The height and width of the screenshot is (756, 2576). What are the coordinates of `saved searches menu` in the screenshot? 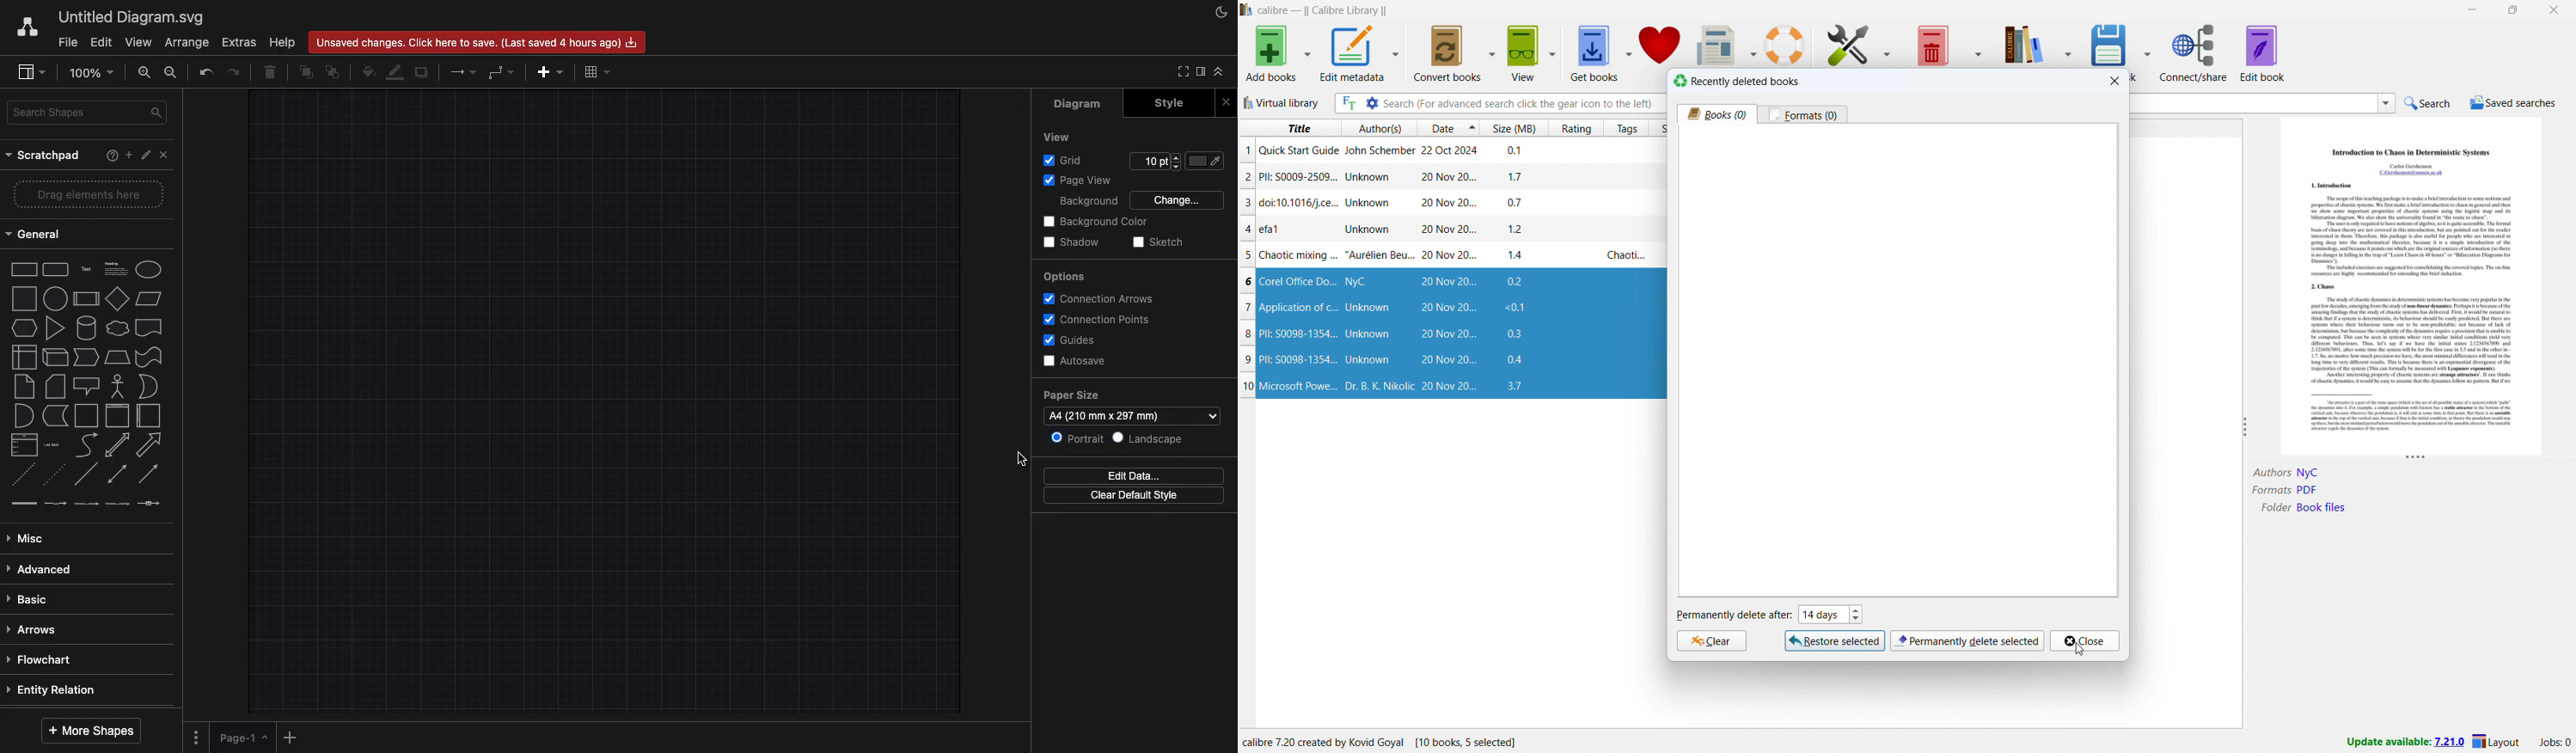 It's located at (2513, 102).